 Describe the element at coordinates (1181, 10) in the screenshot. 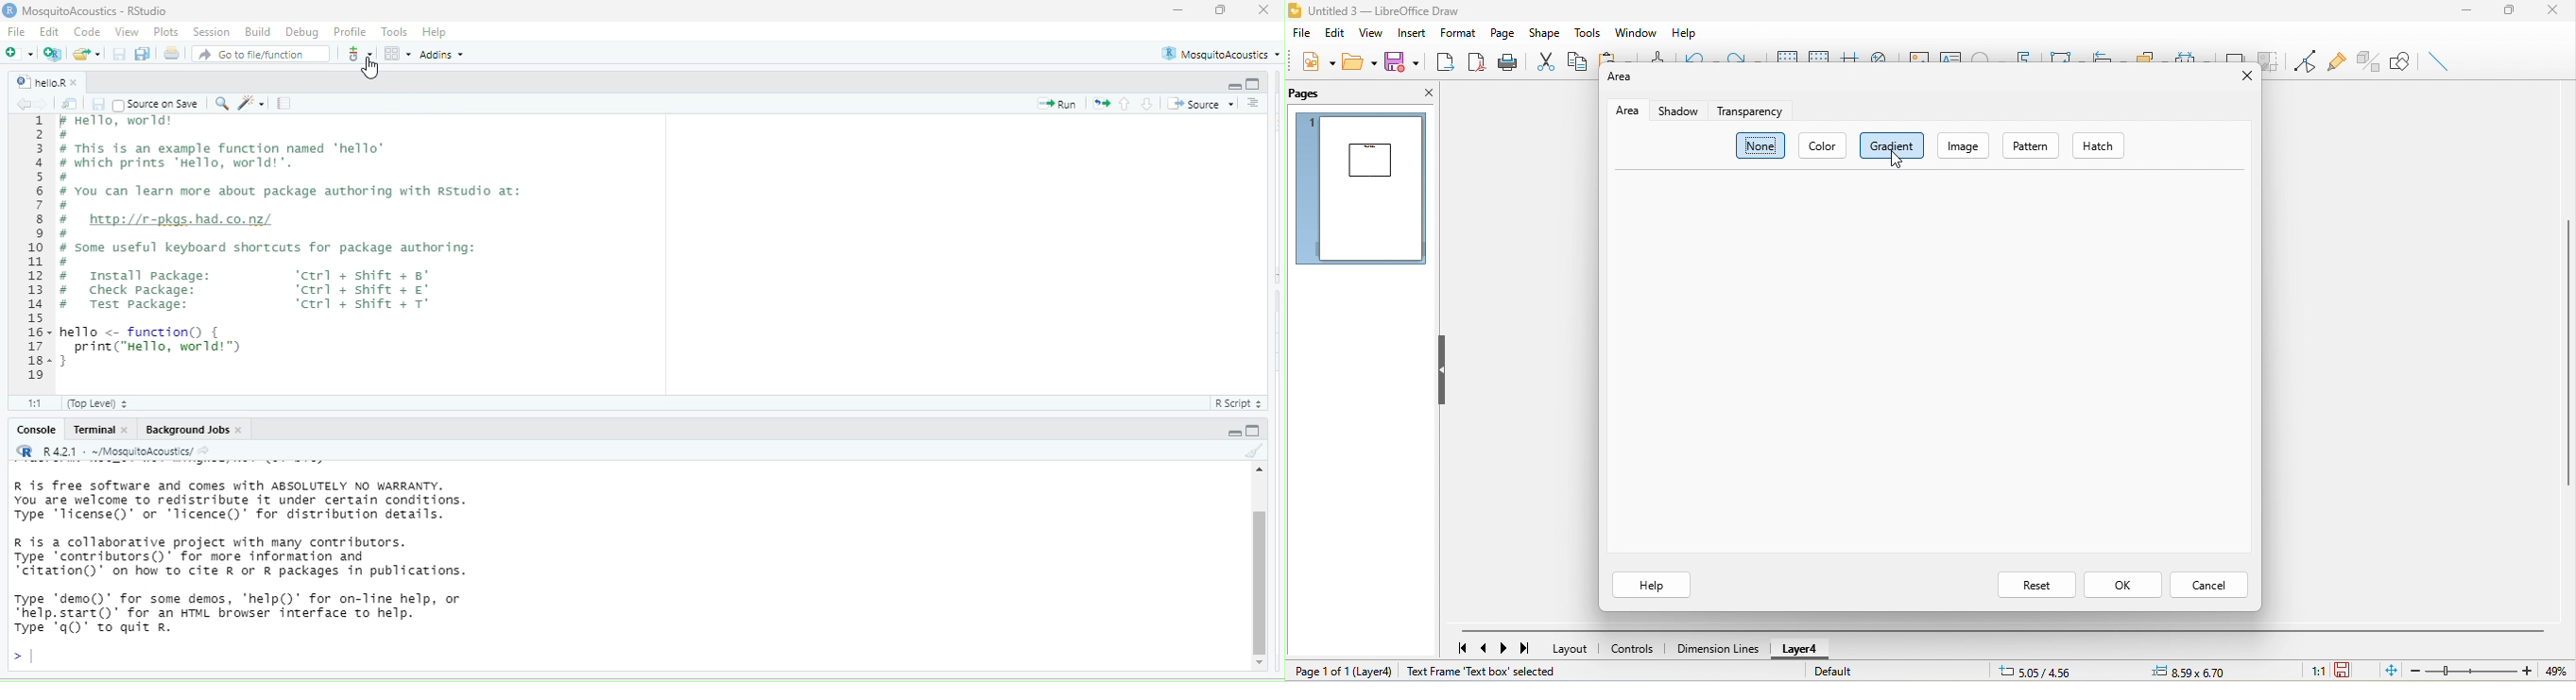

I see `minimize` at that location.